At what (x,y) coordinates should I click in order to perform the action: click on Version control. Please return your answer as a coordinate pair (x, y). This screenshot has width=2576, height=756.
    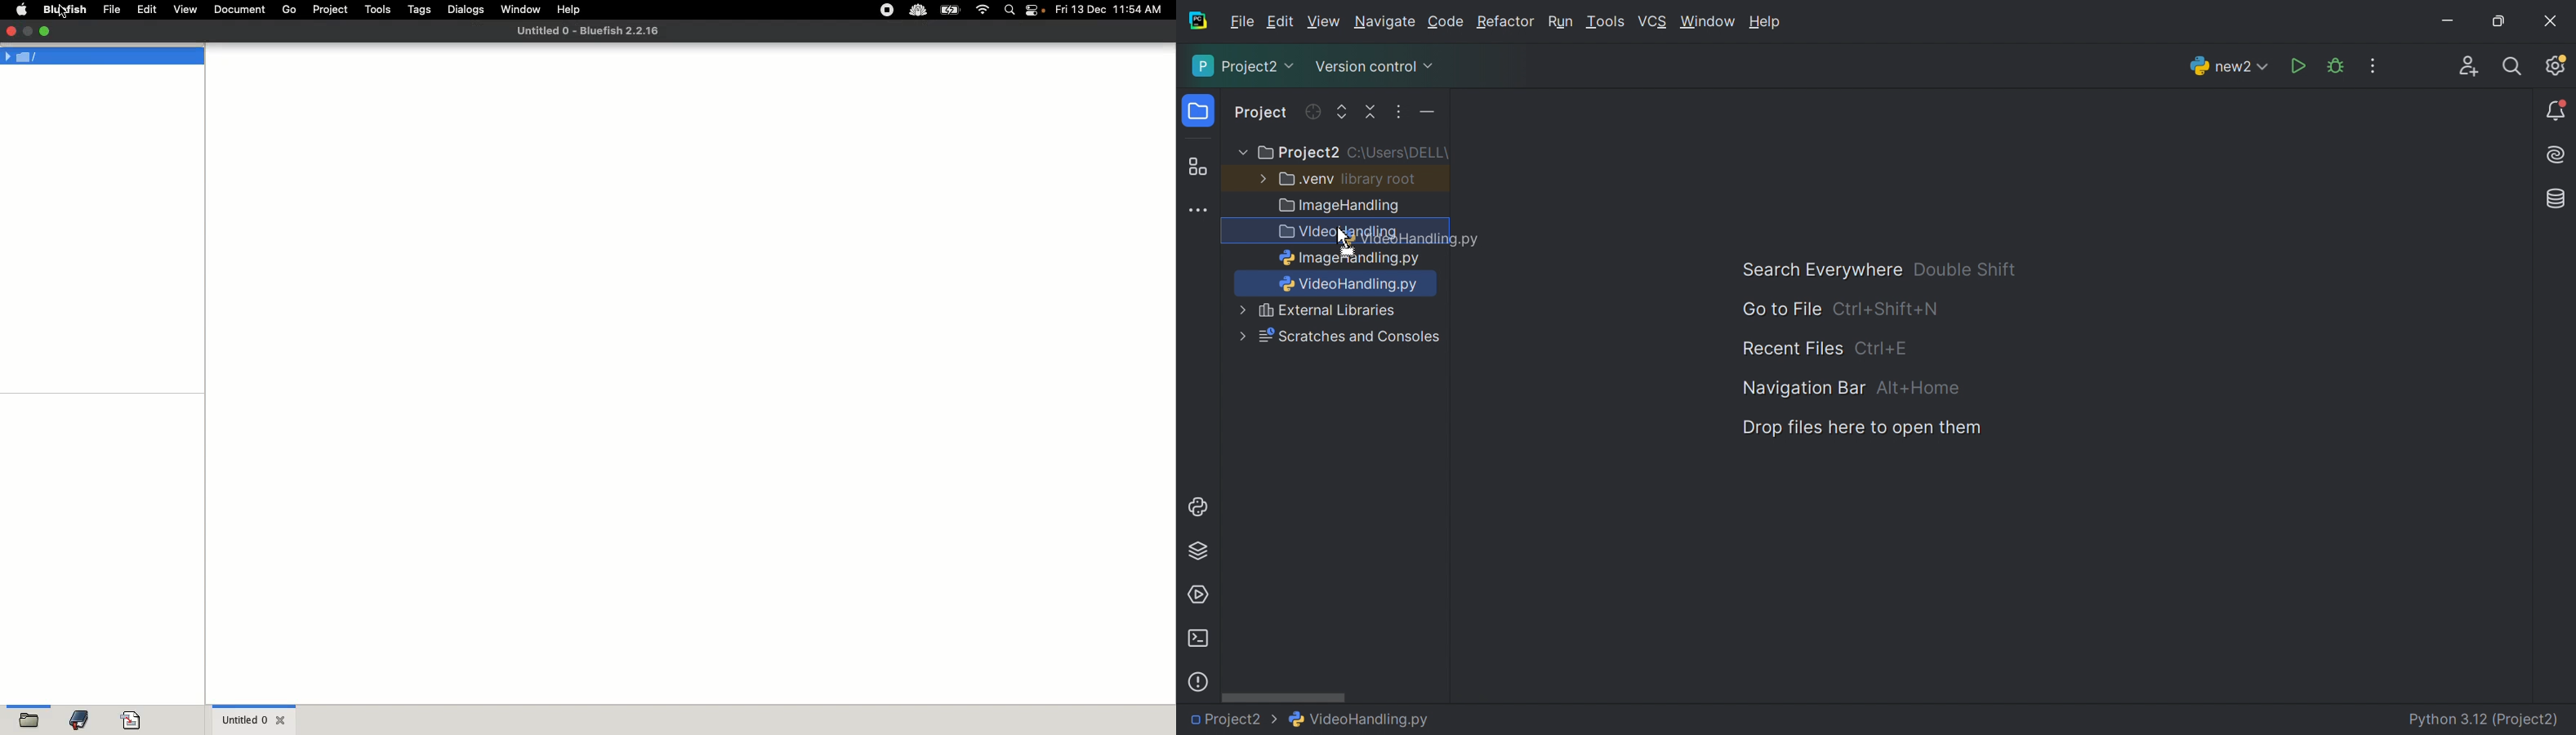
    Looking at the image, I should click on (1373, 69).